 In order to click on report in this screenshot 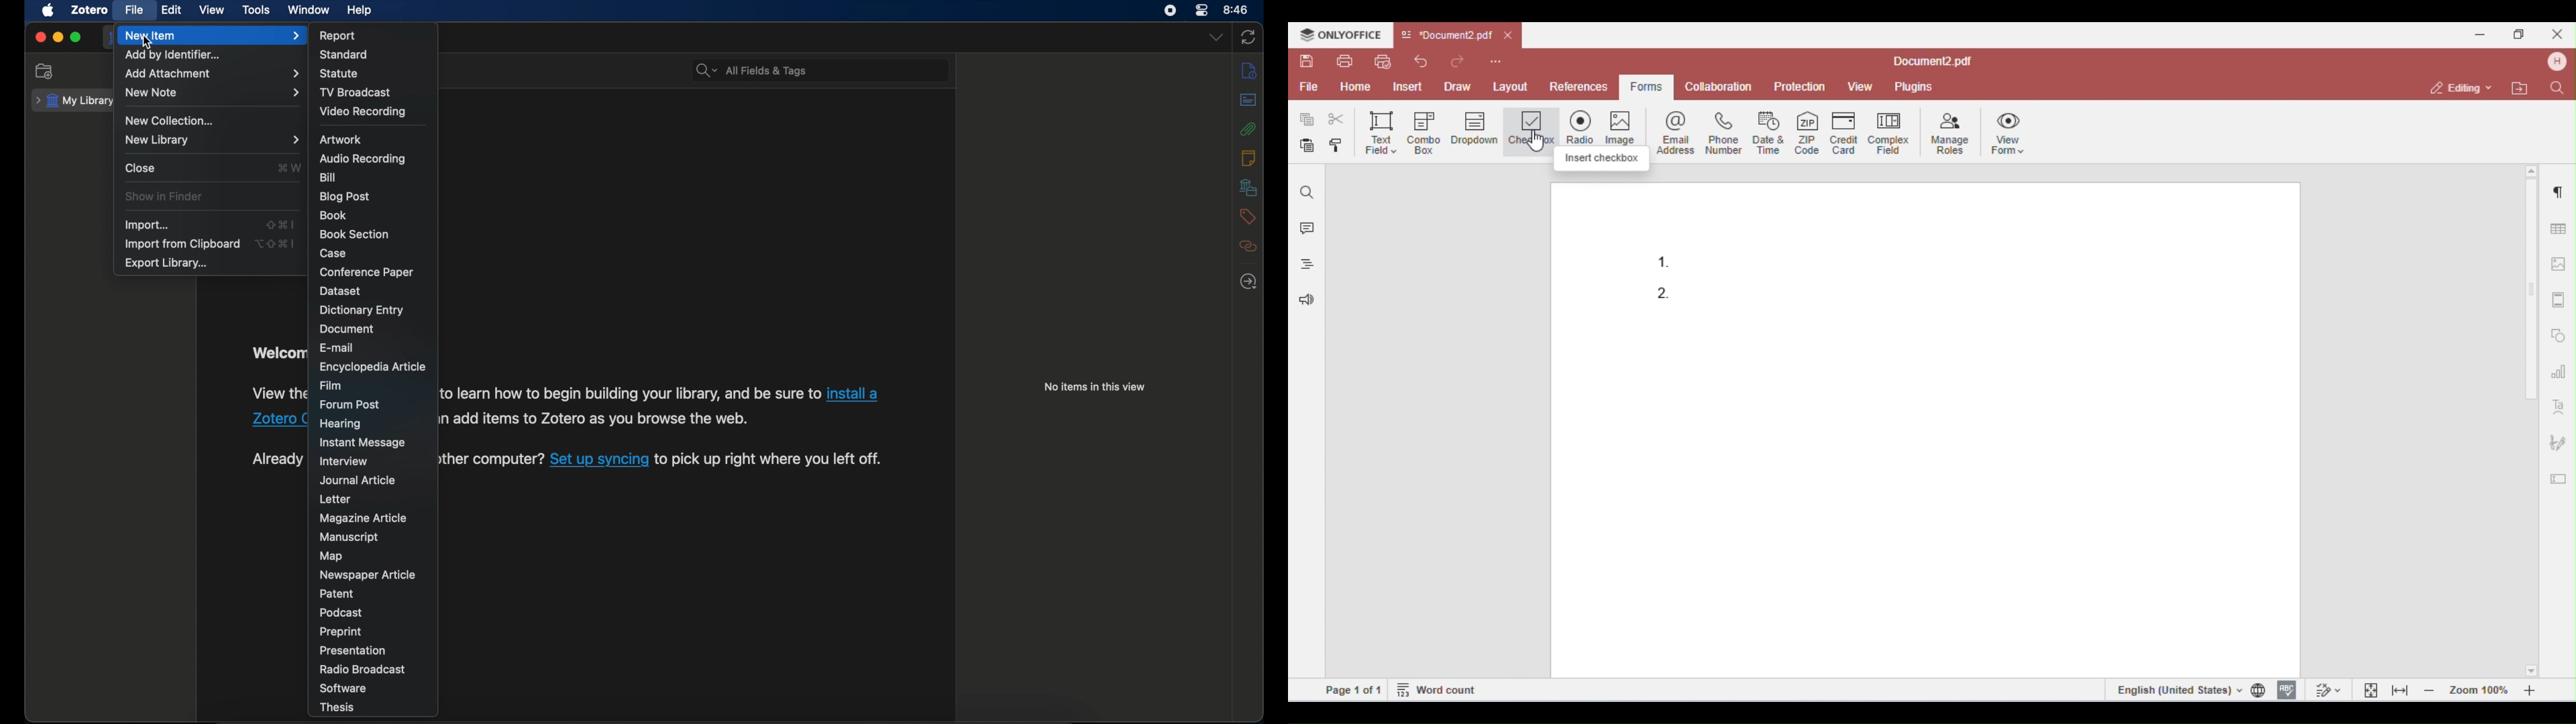, I will do `click(338, 36)`.